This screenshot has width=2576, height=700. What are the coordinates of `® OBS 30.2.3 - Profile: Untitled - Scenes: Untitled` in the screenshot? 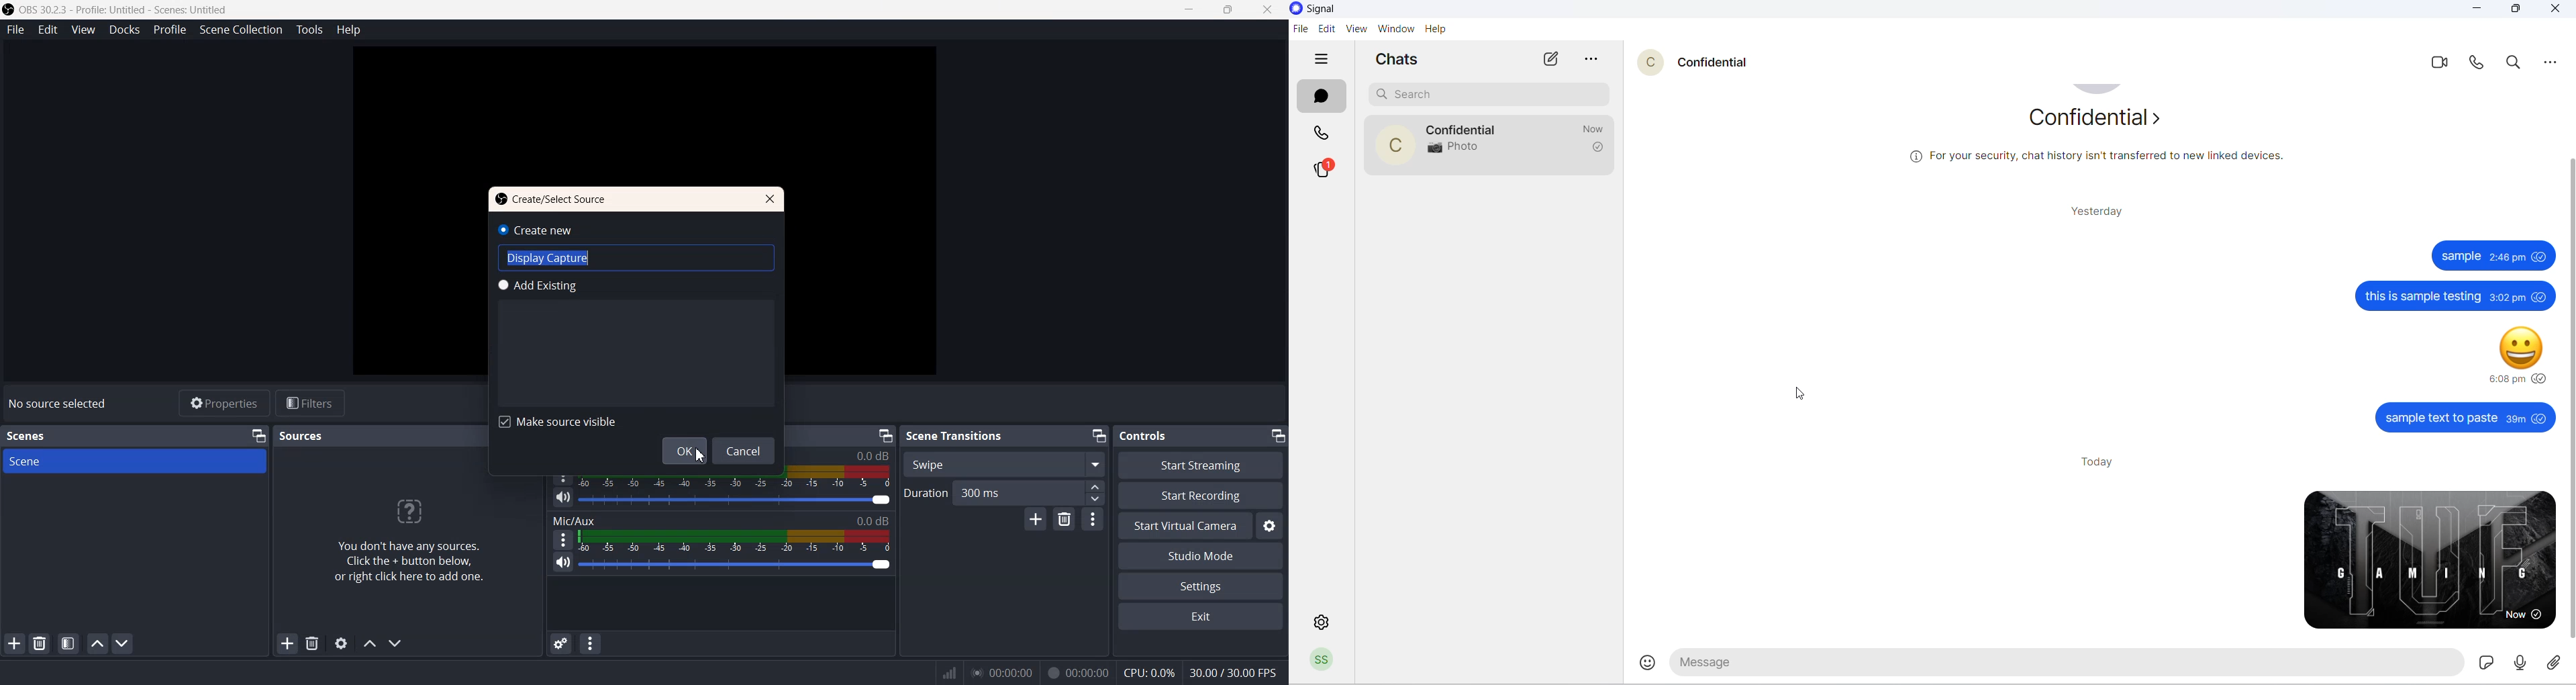 It's located at (126, 9).